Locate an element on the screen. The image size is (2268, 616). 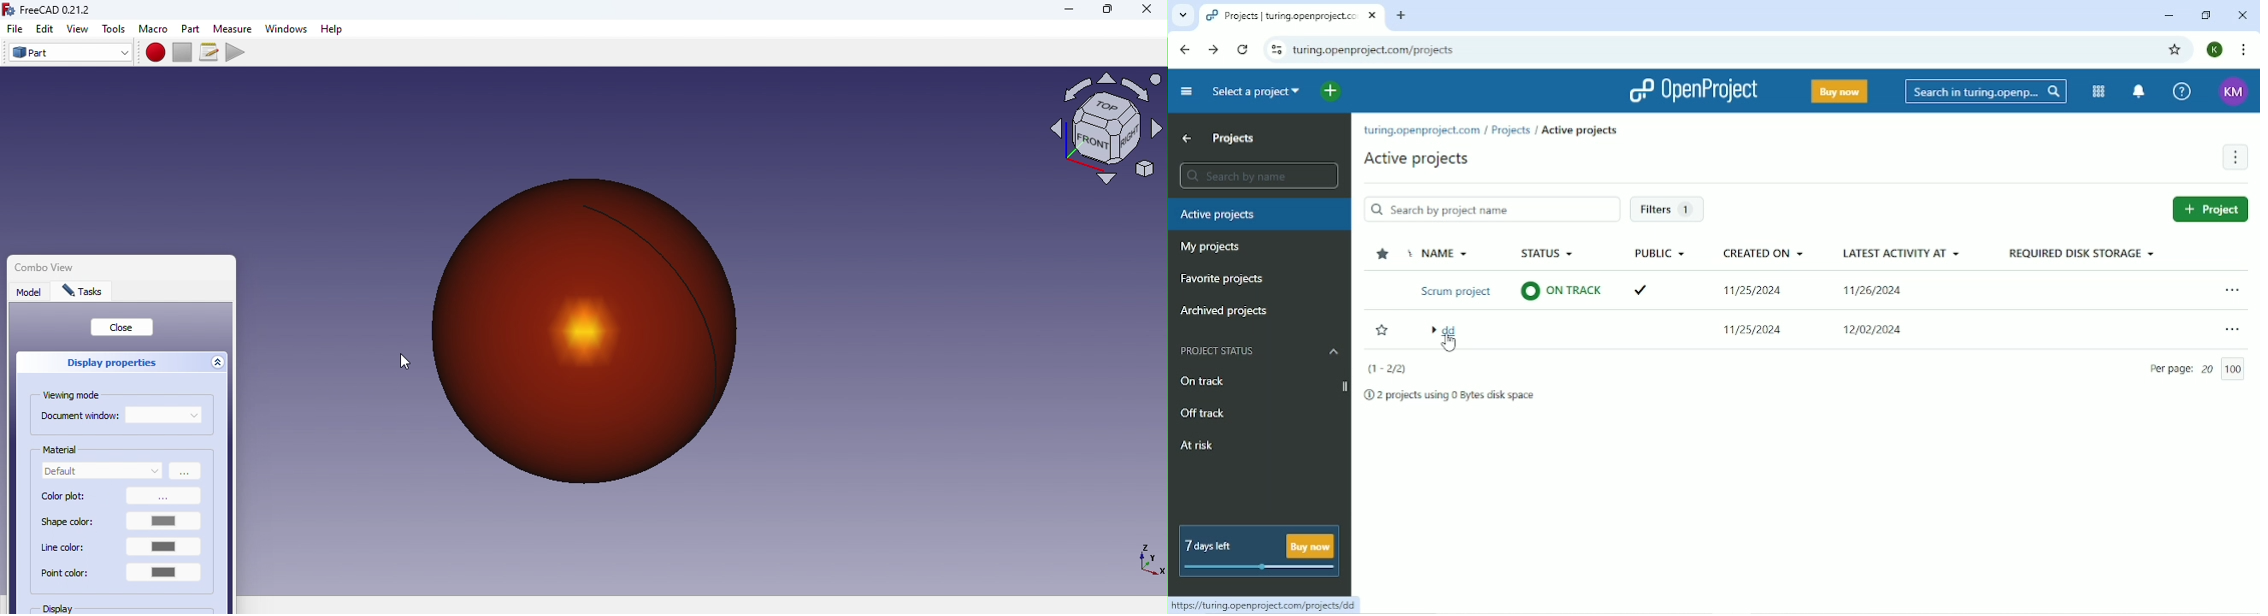
Latest activity at is located at coordinates (1902, 252).